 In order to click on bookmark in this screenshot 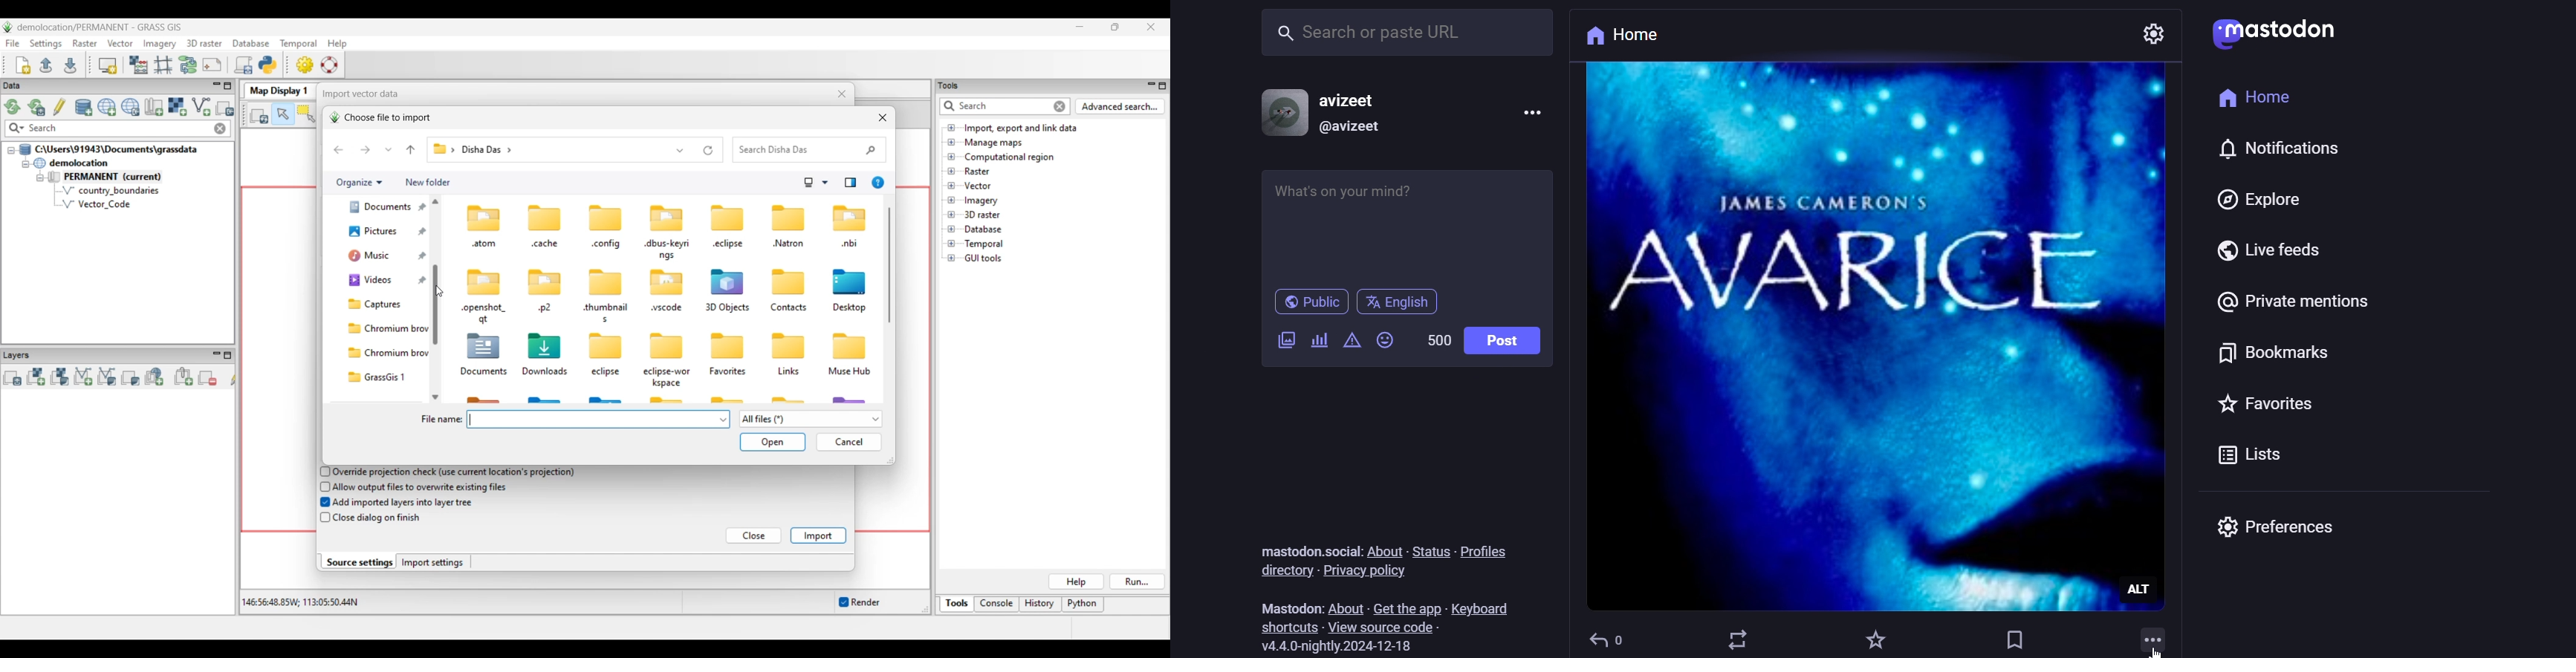, I will do `click(2013, 639)`.